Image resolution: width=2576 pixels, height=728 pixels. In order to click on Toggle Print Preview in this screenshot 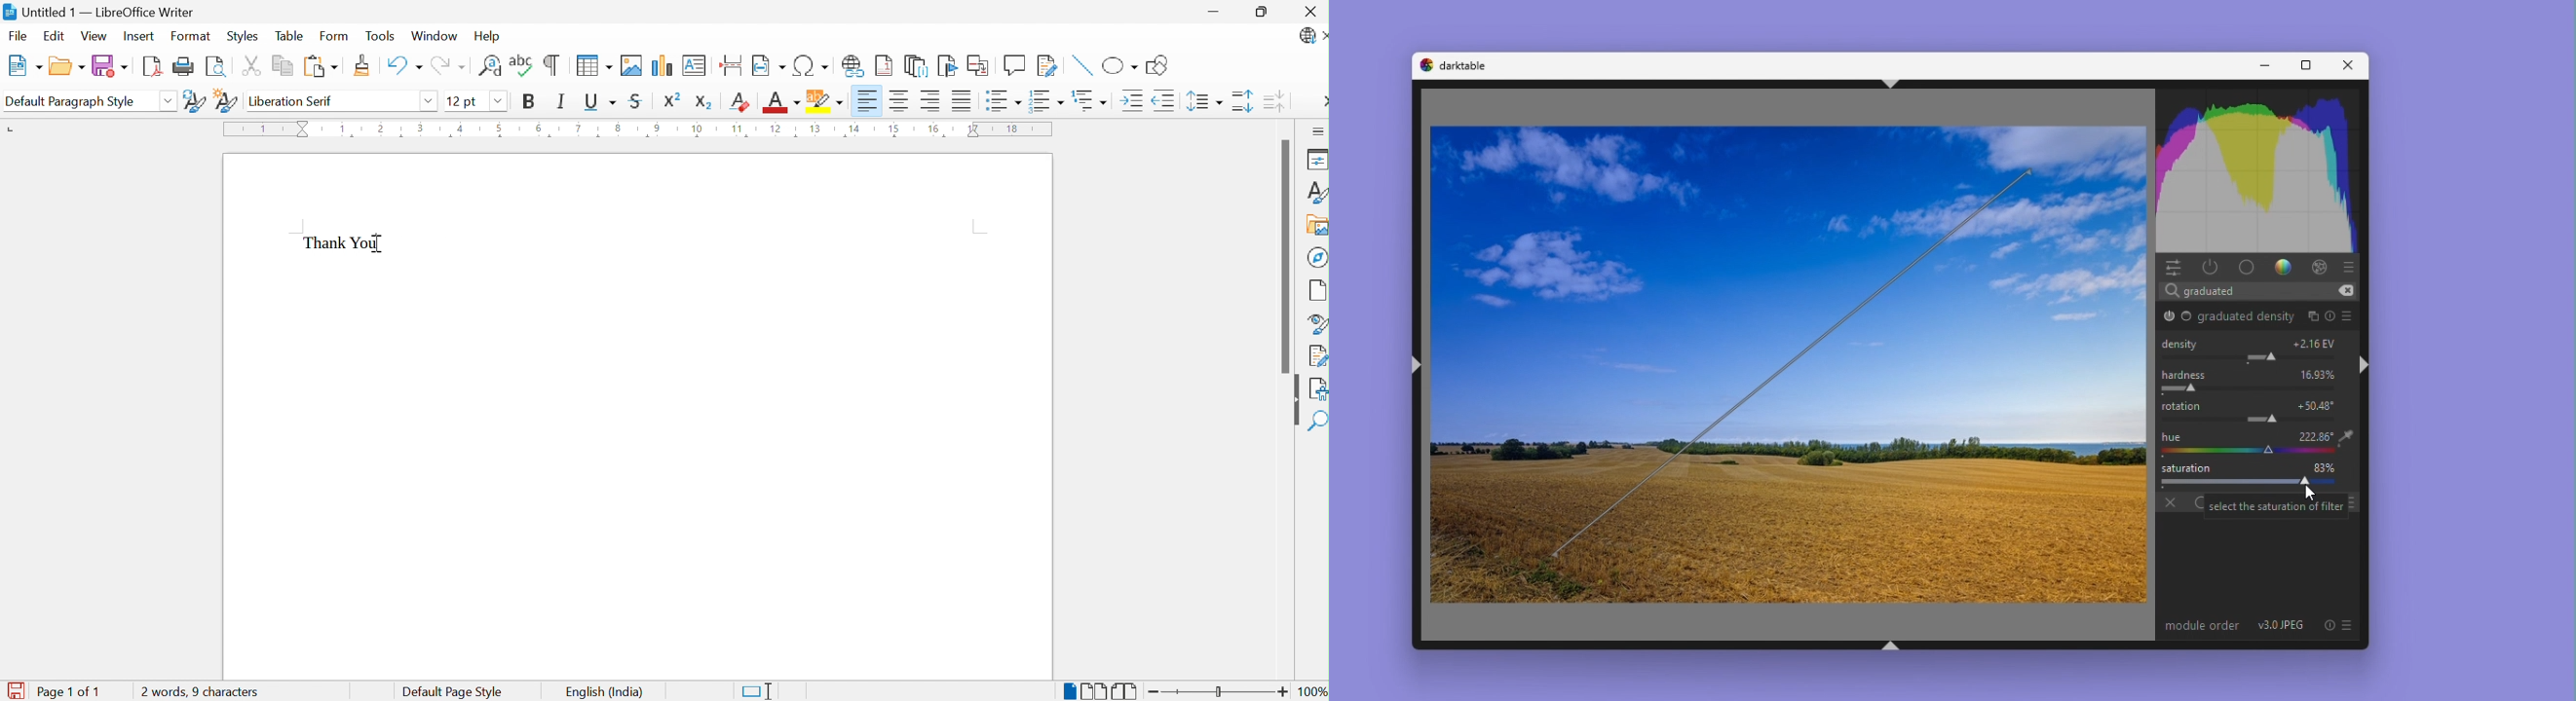, I will do `click(215, 67)`.